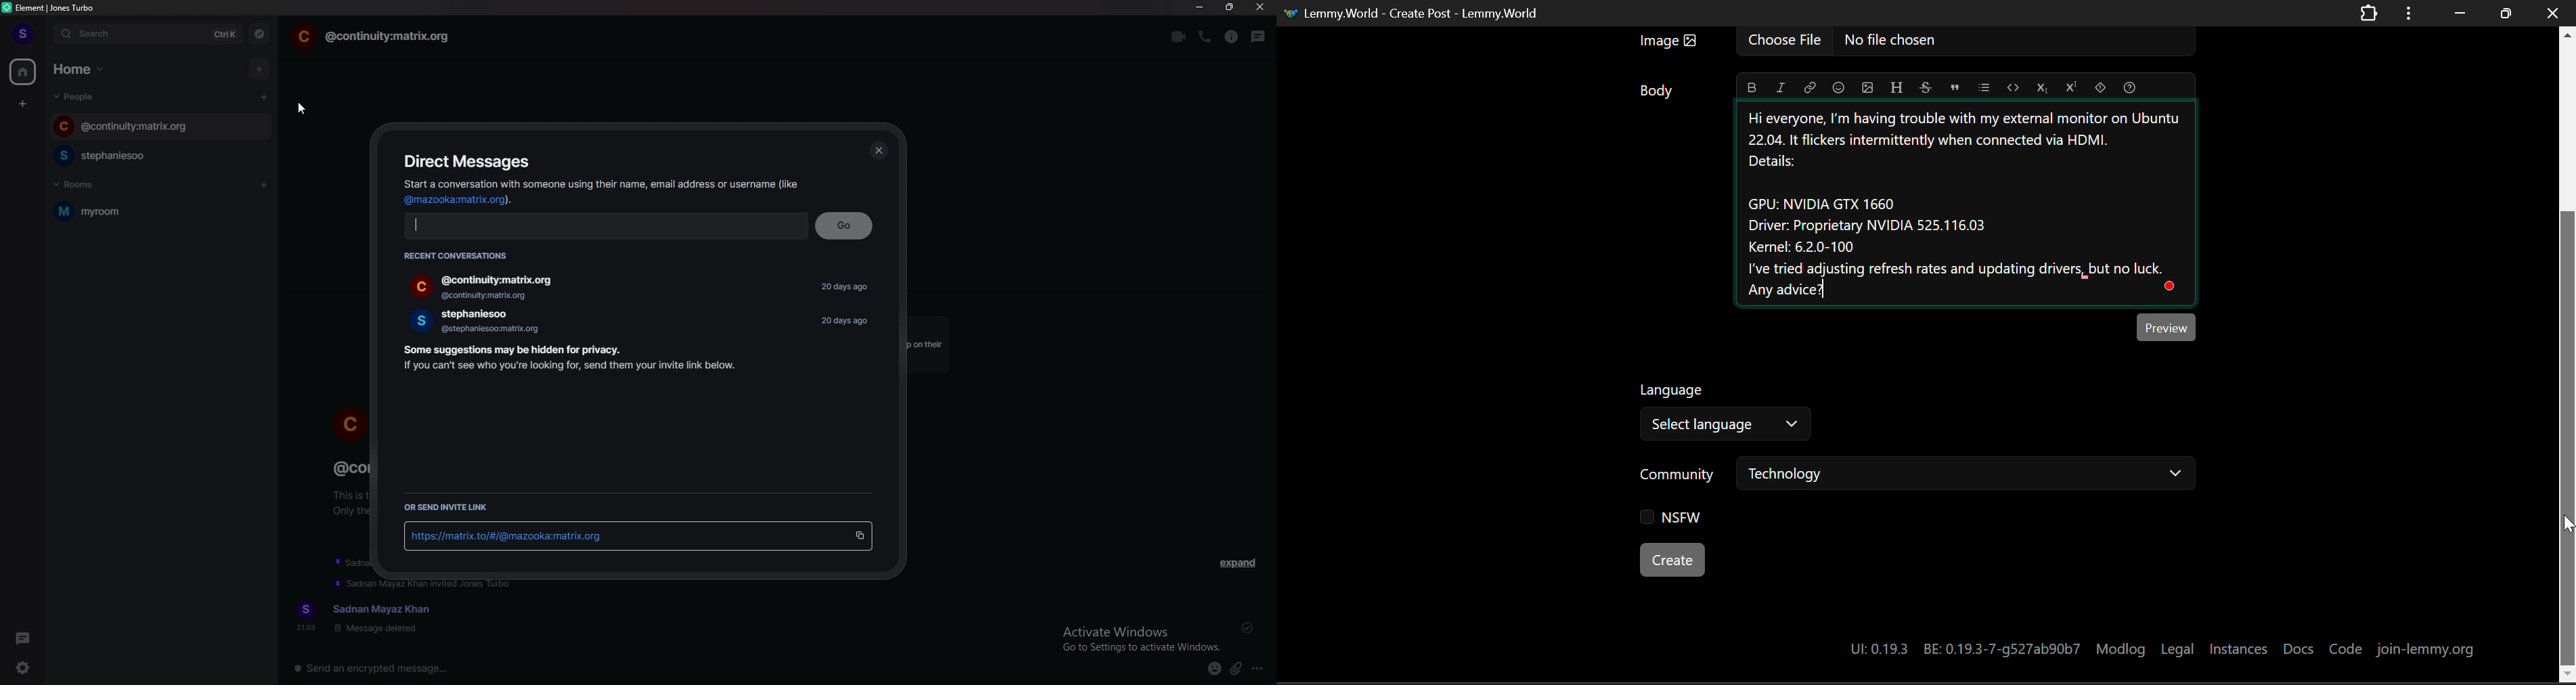  Describe the element at coordinates (1809, 87) in the screenshot. I see `Link` at that location.